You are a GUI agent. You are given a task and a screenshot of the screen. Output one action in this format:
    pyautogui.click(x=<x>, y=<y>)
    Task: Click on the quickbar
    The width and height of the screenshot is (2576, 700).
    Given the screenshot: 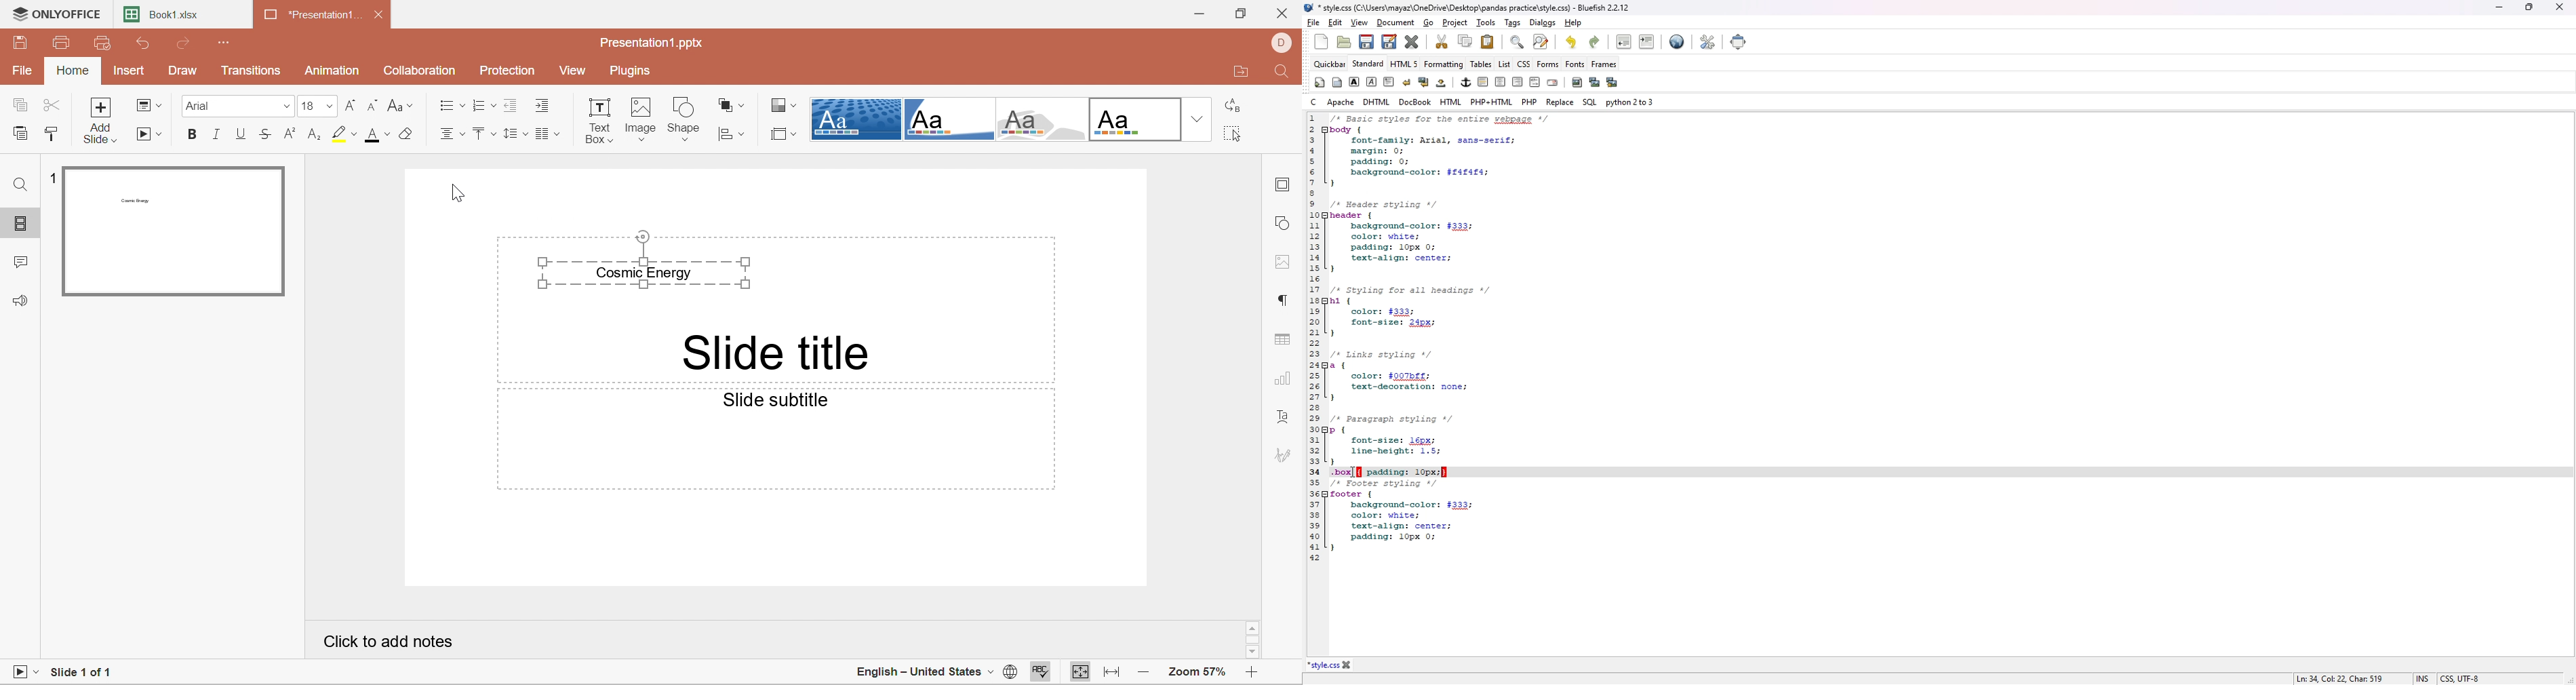 What is the action you would take?
    pyautogui.click(x=1319, y=82)
    